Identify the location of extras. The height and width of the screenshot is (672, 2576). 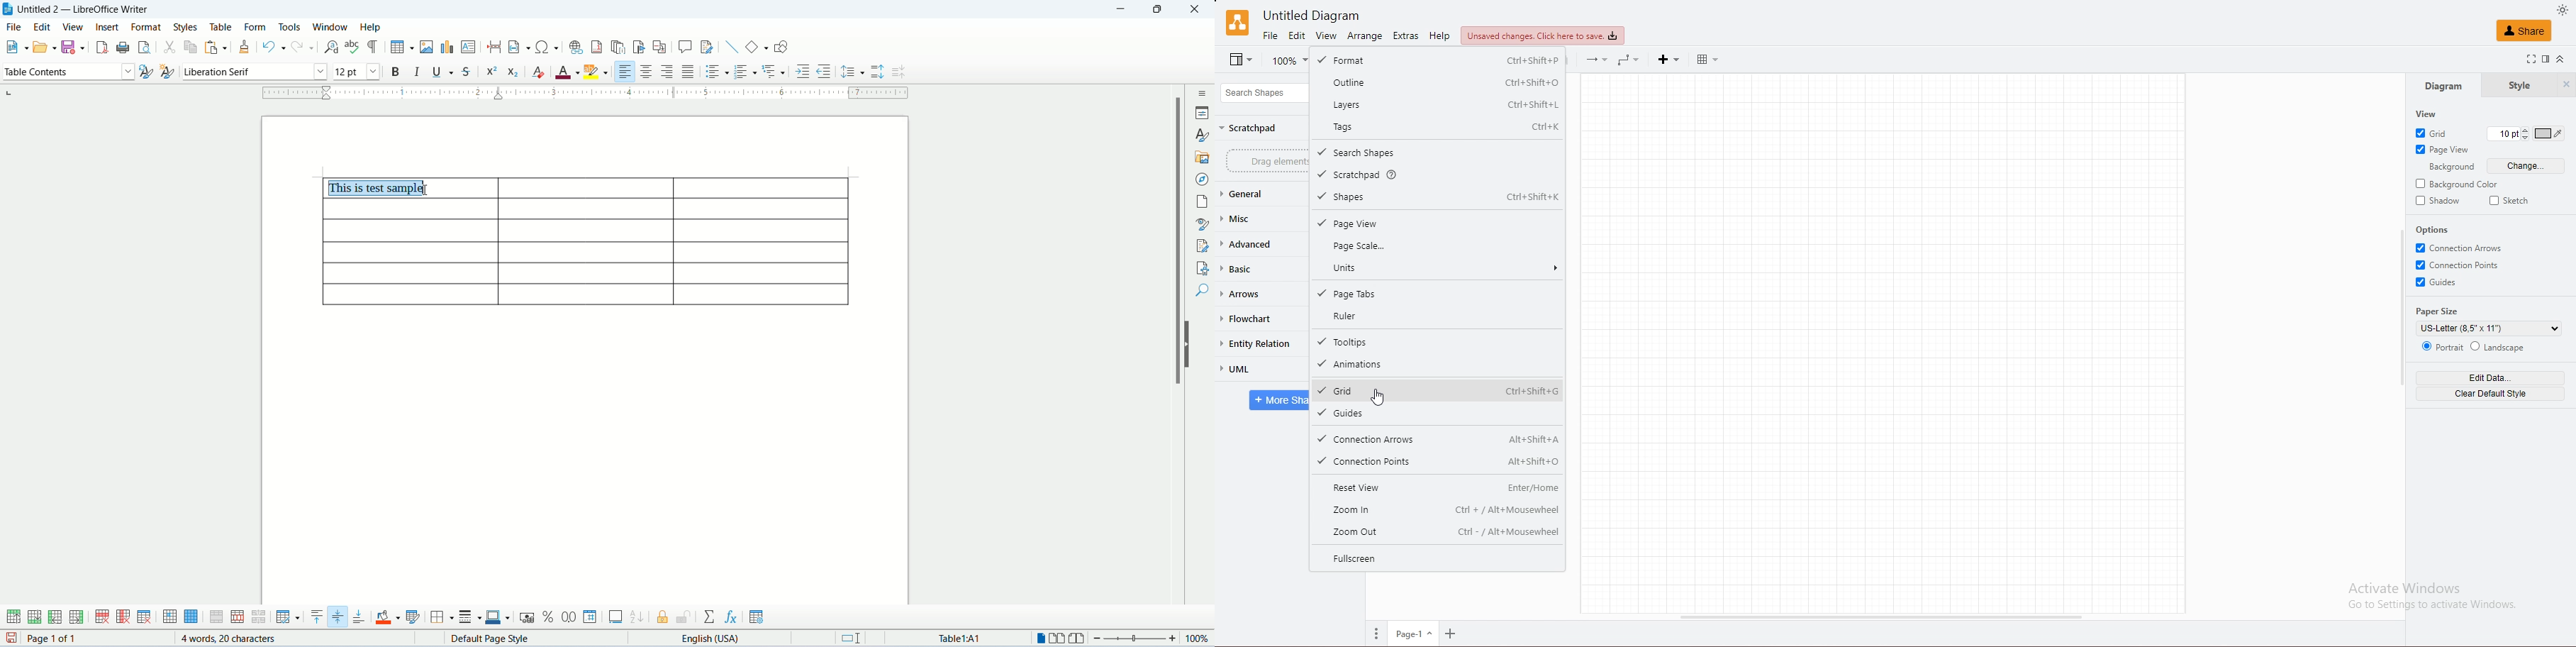
(1406, 35).